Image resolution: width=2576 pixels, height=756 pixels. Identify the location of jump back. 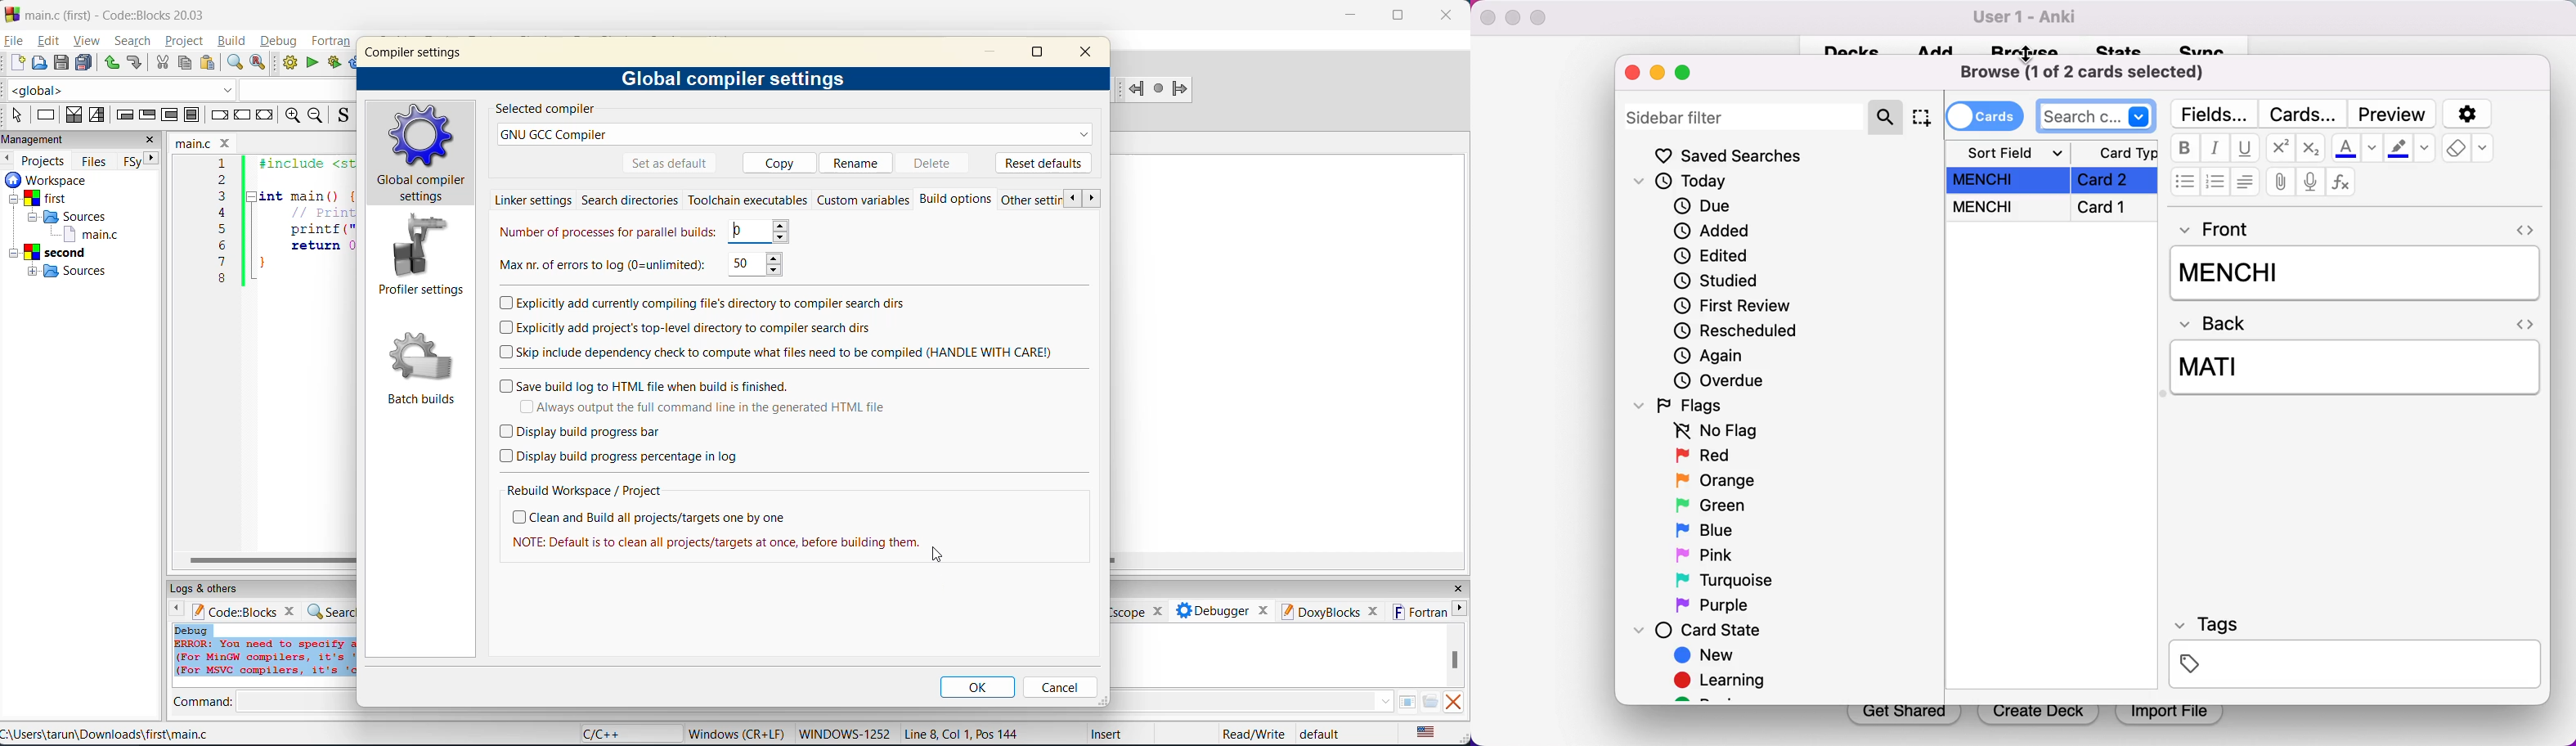
(1137, 90).